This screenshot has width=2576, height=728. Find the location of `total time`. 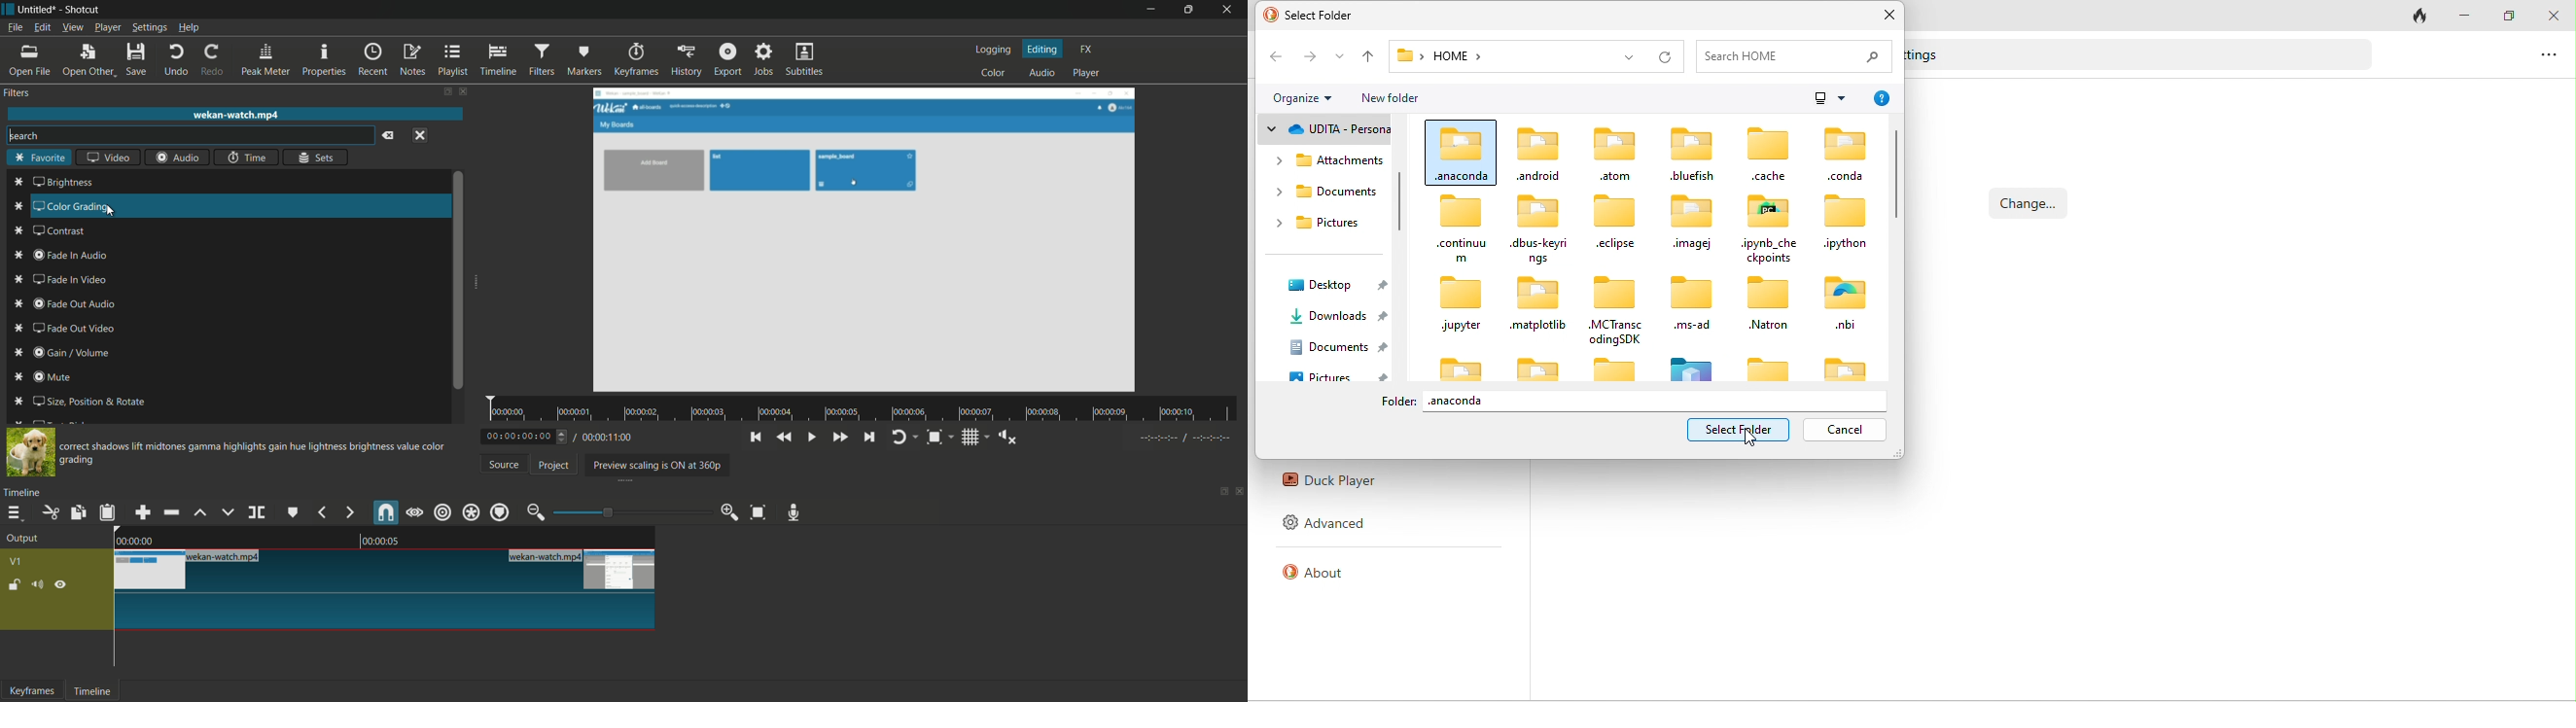

total time is located at coordinates (607, 437).